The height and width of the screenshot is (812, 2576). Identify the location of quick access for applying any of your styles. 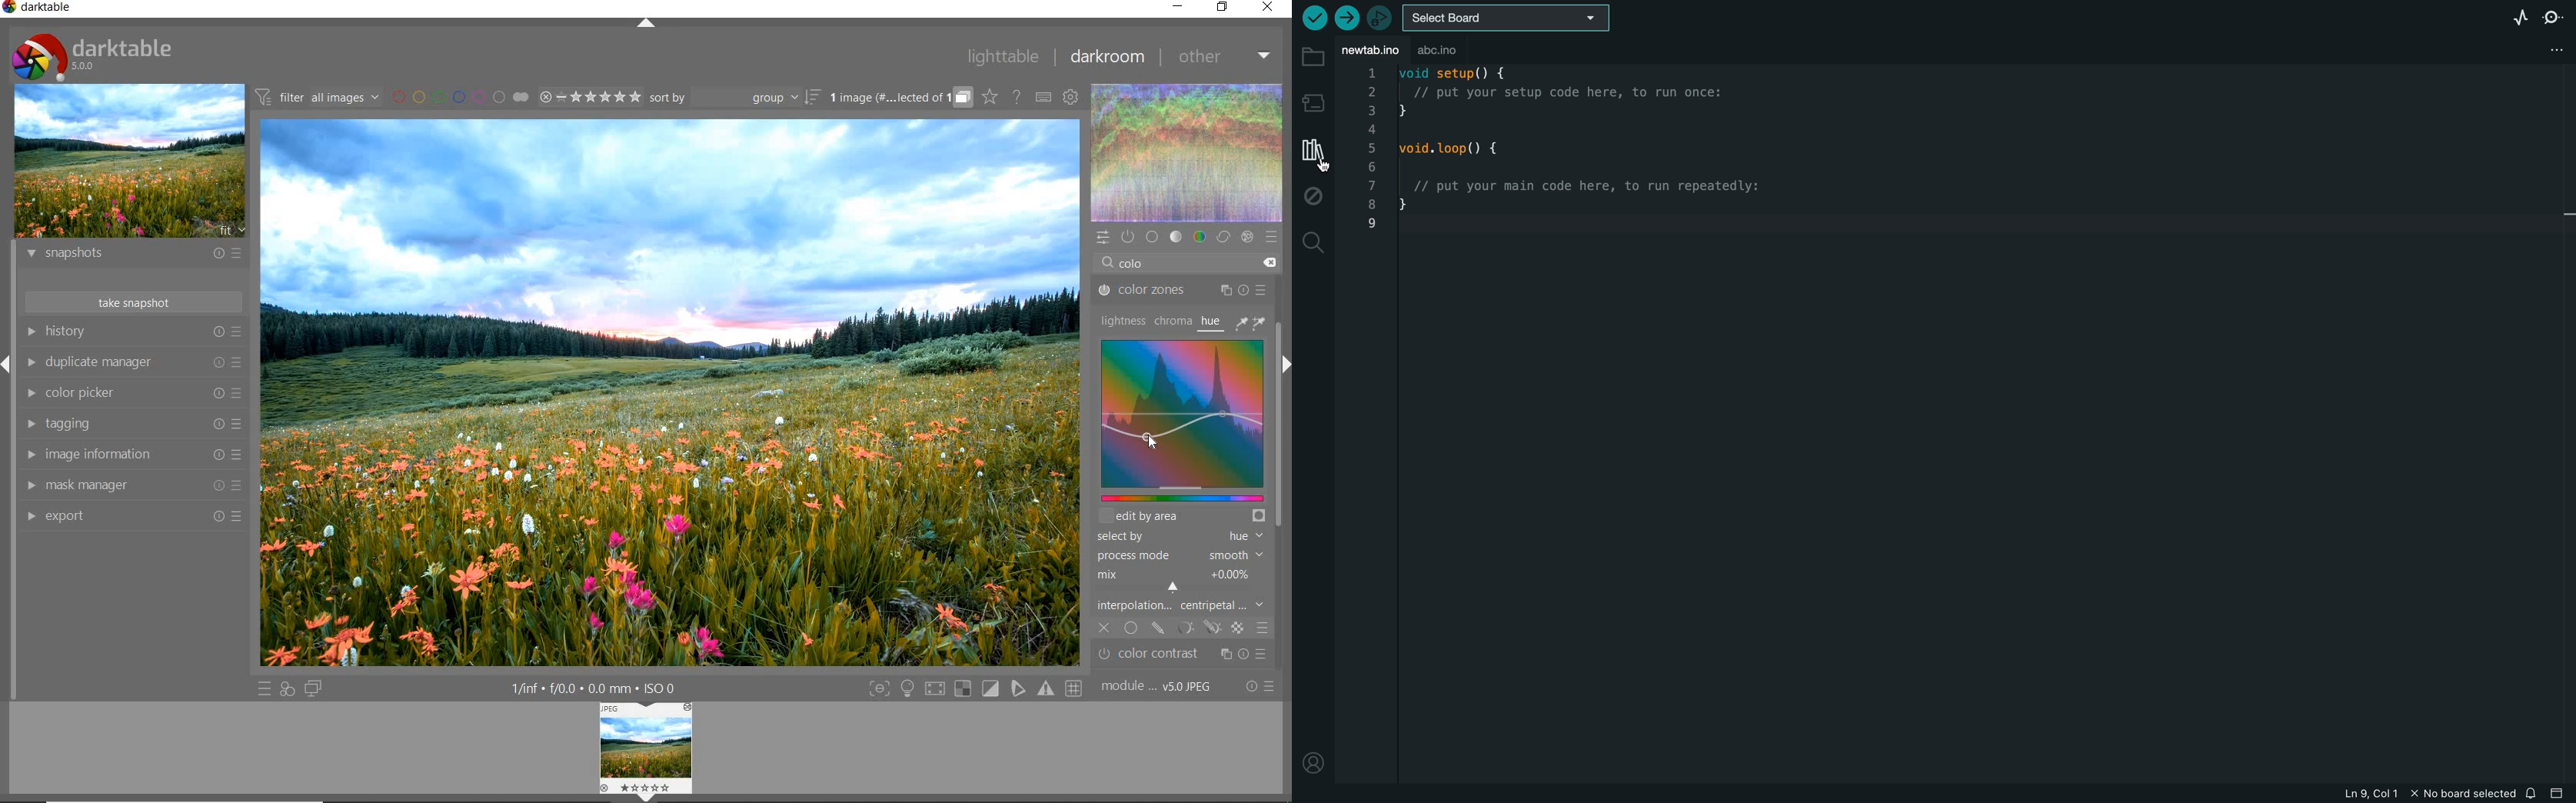
(288, 689).